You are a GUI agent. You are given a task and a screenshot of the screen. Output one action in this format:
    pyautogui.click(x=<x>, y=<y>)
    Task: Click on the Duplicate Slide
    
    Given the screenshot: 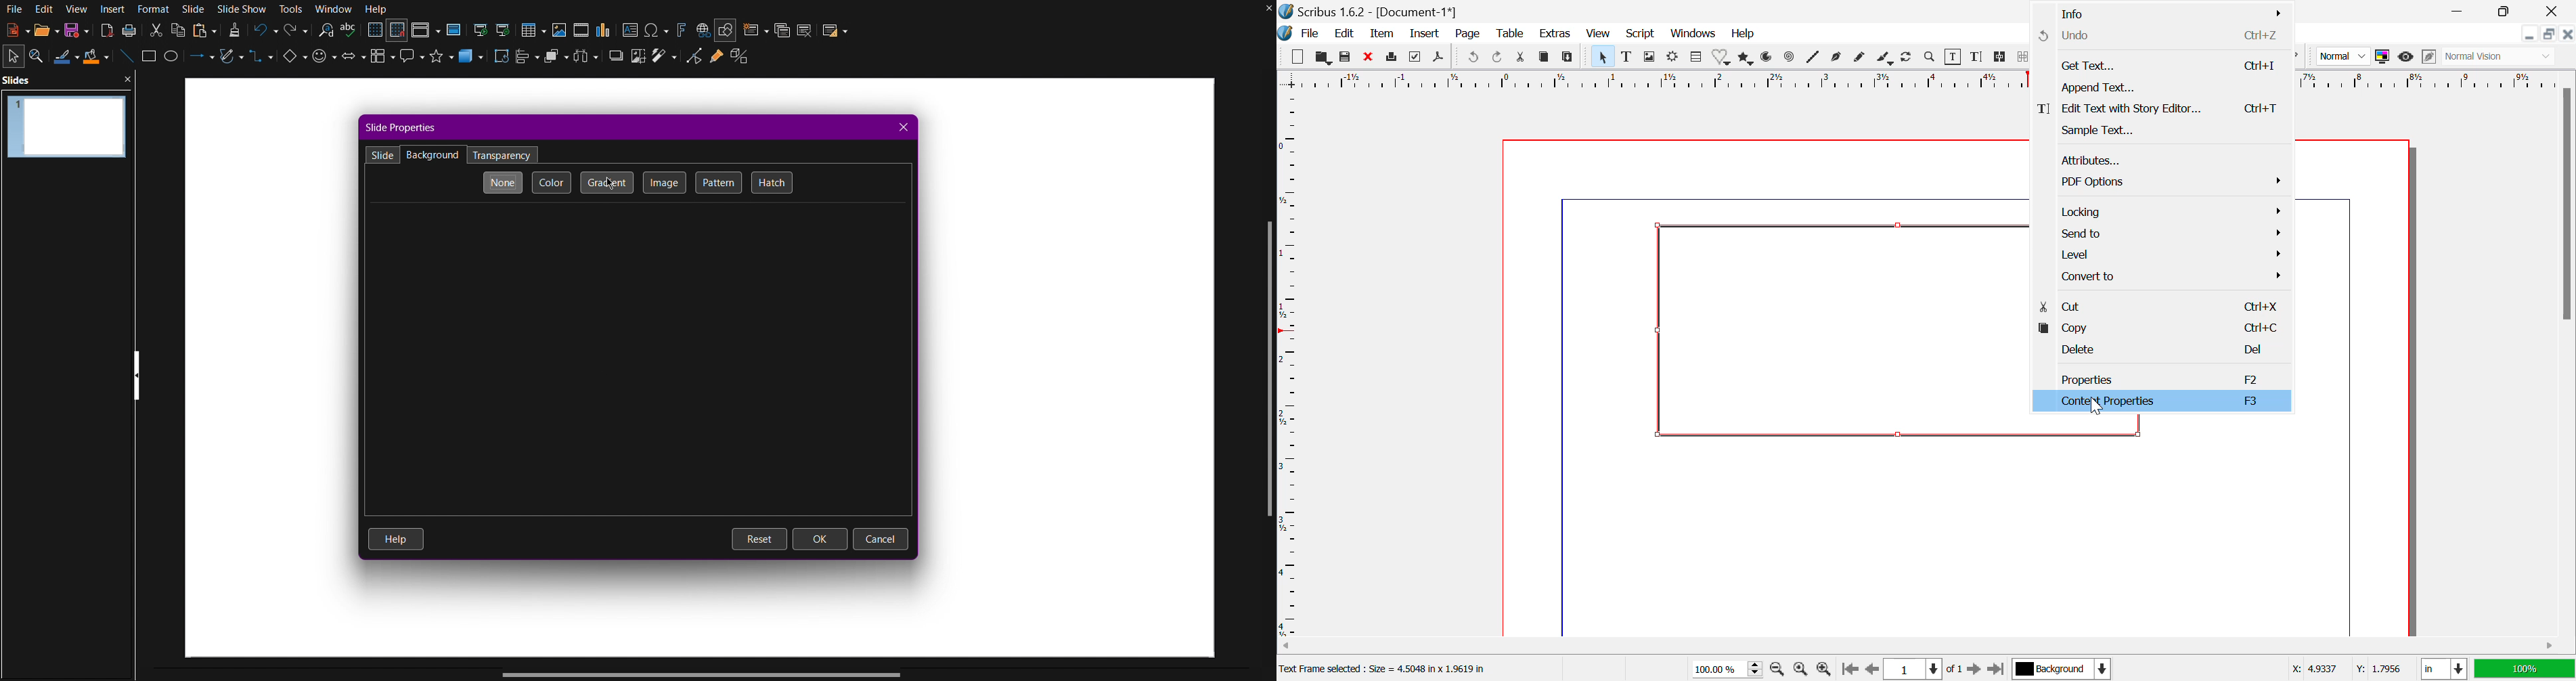 What is the action you would take?
    pyautogui.click(x=782, y=29)
    